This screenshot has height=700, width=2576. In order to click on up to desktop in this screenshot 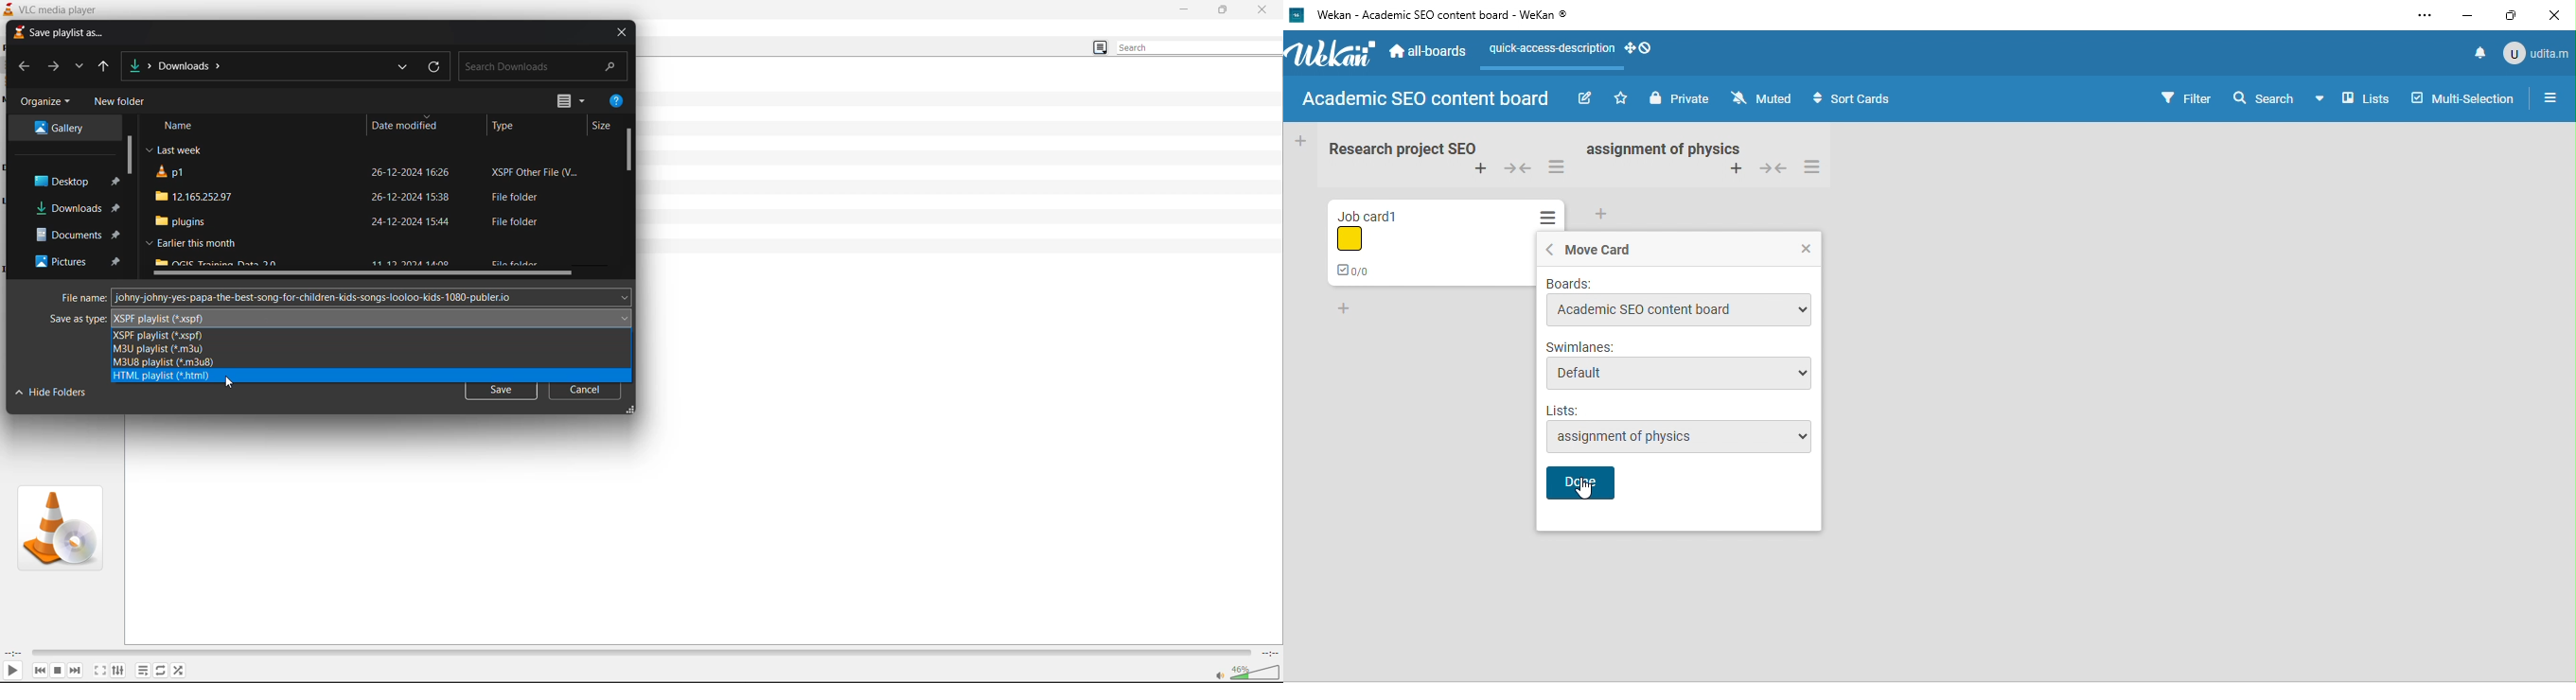, I will do `click(108, 67)`.